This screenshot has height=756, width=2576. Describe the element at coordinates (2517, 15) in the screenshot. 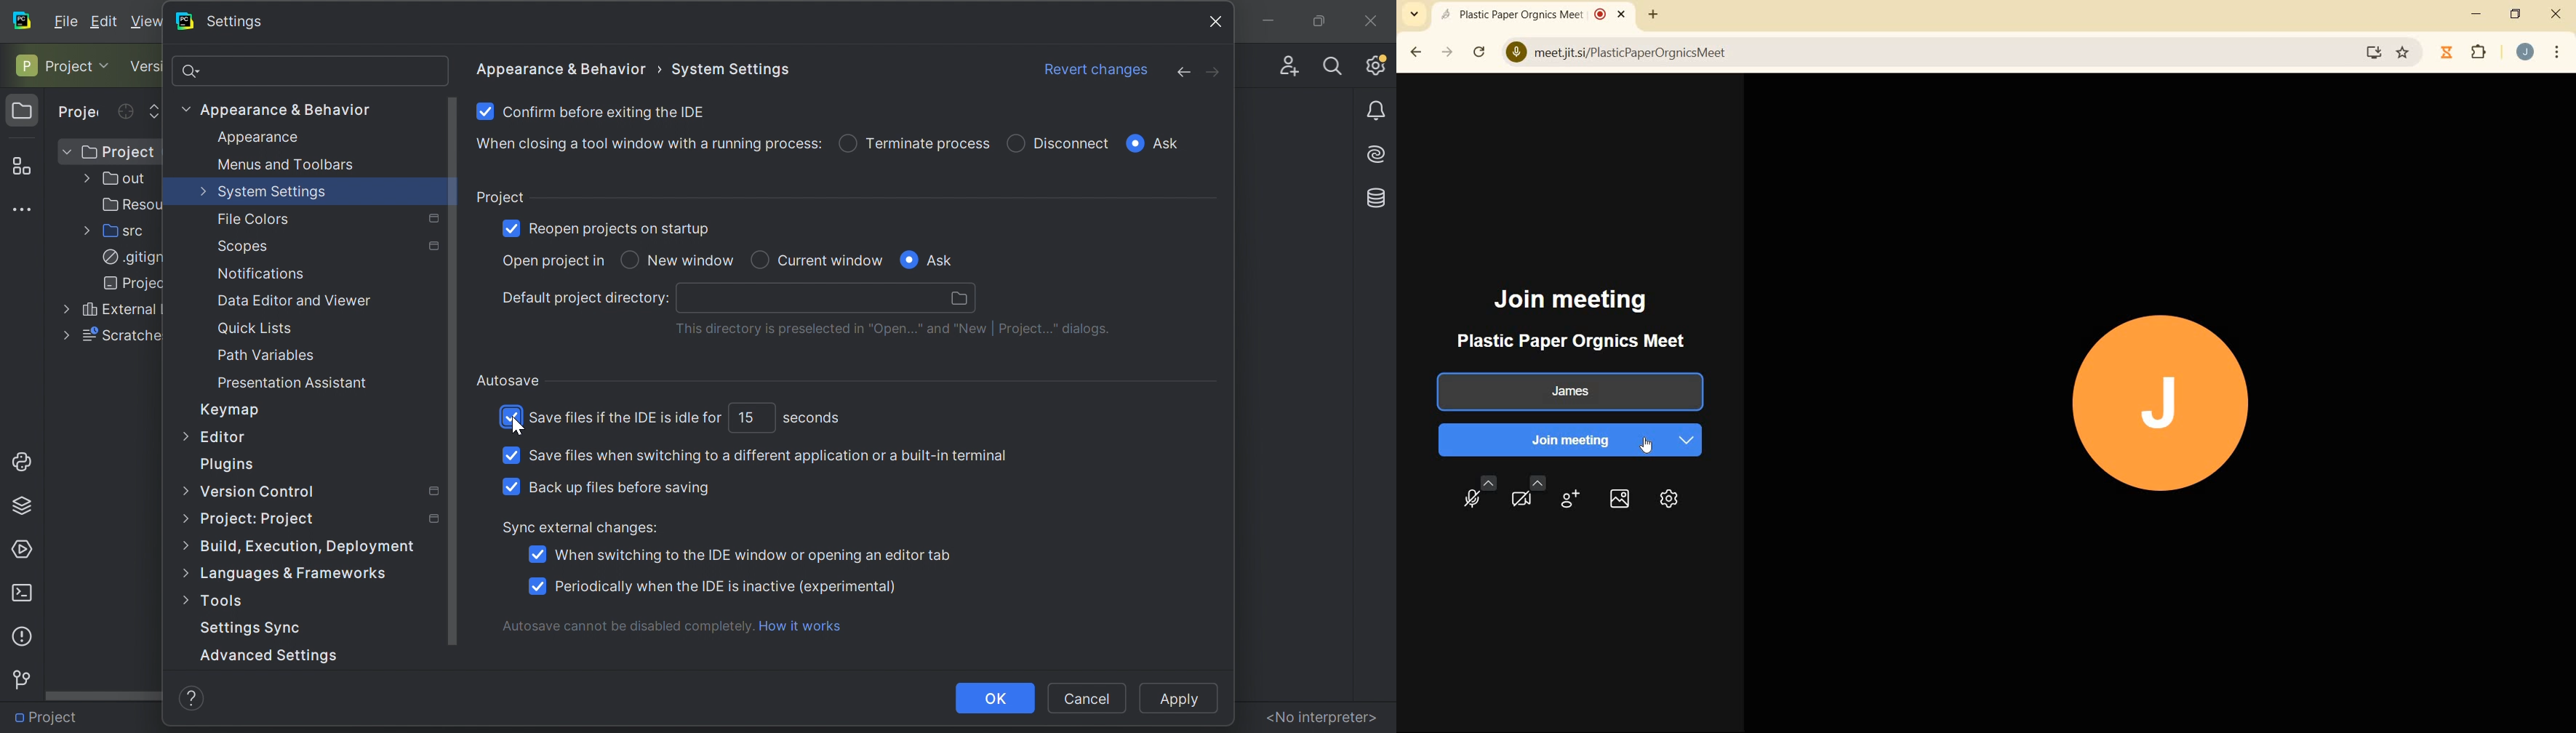

I see `restore down` at that location.